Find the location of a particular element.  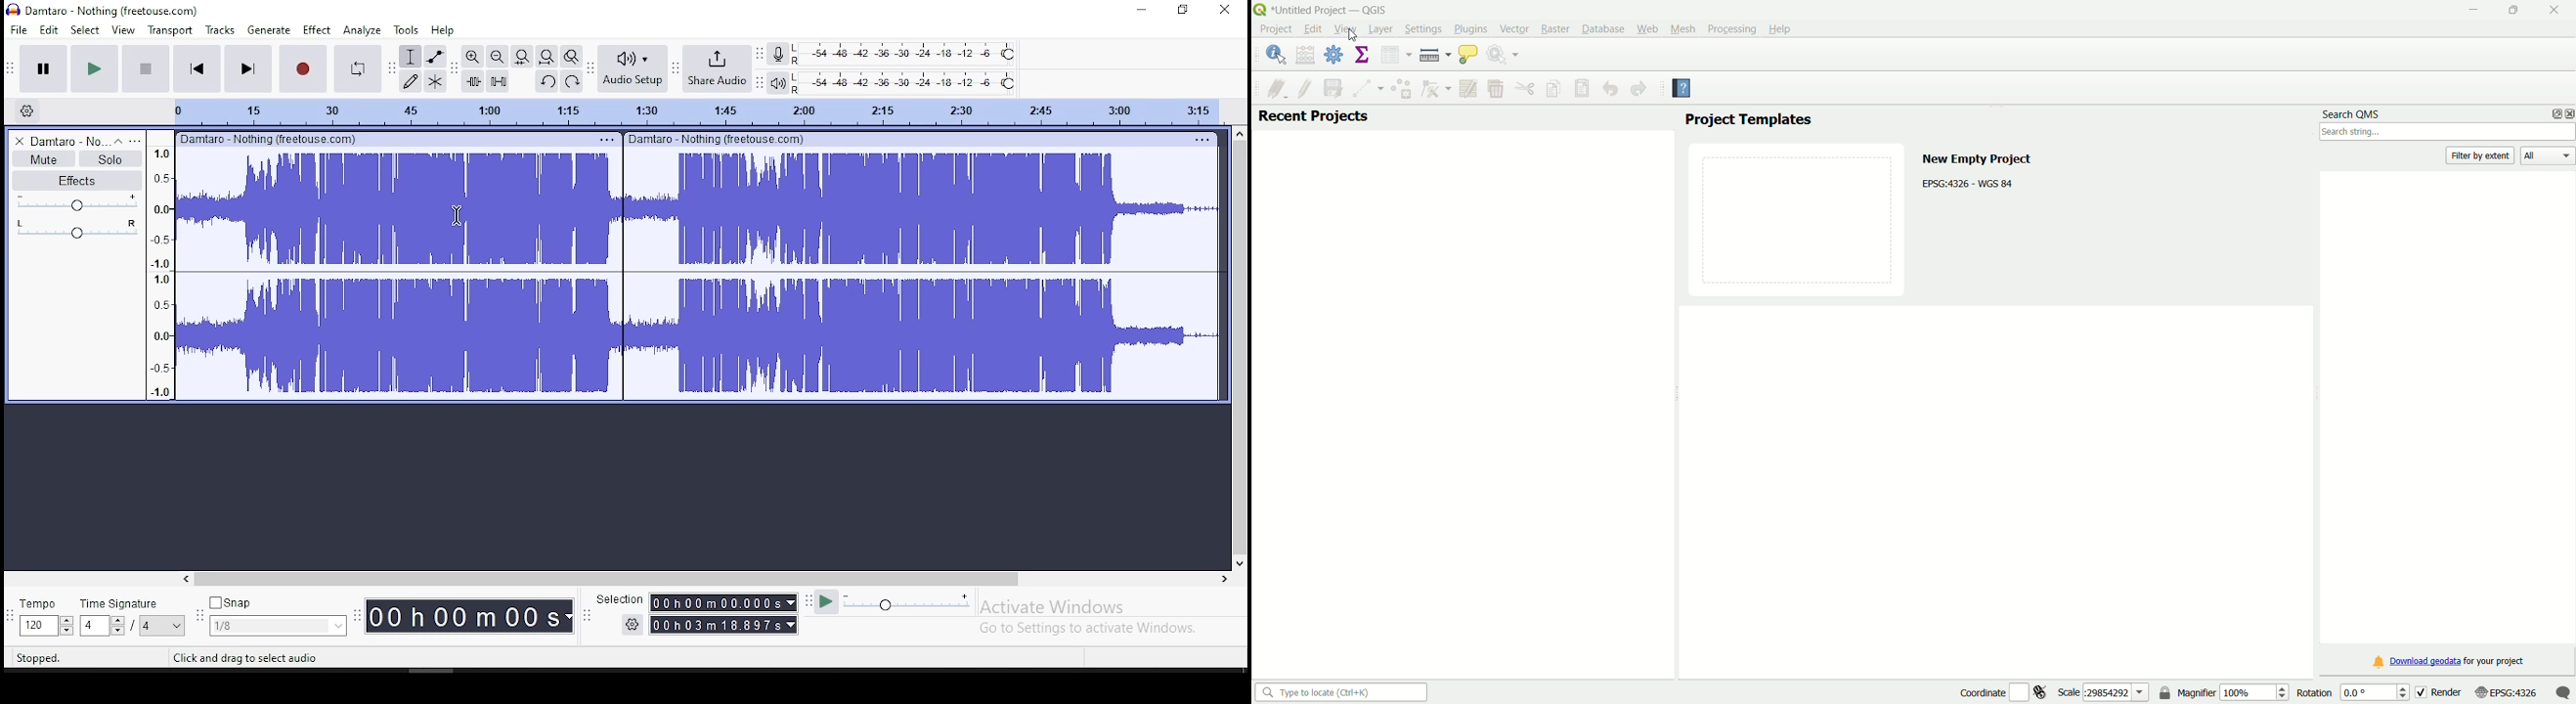

timeline is located at coordinates (685, 111).